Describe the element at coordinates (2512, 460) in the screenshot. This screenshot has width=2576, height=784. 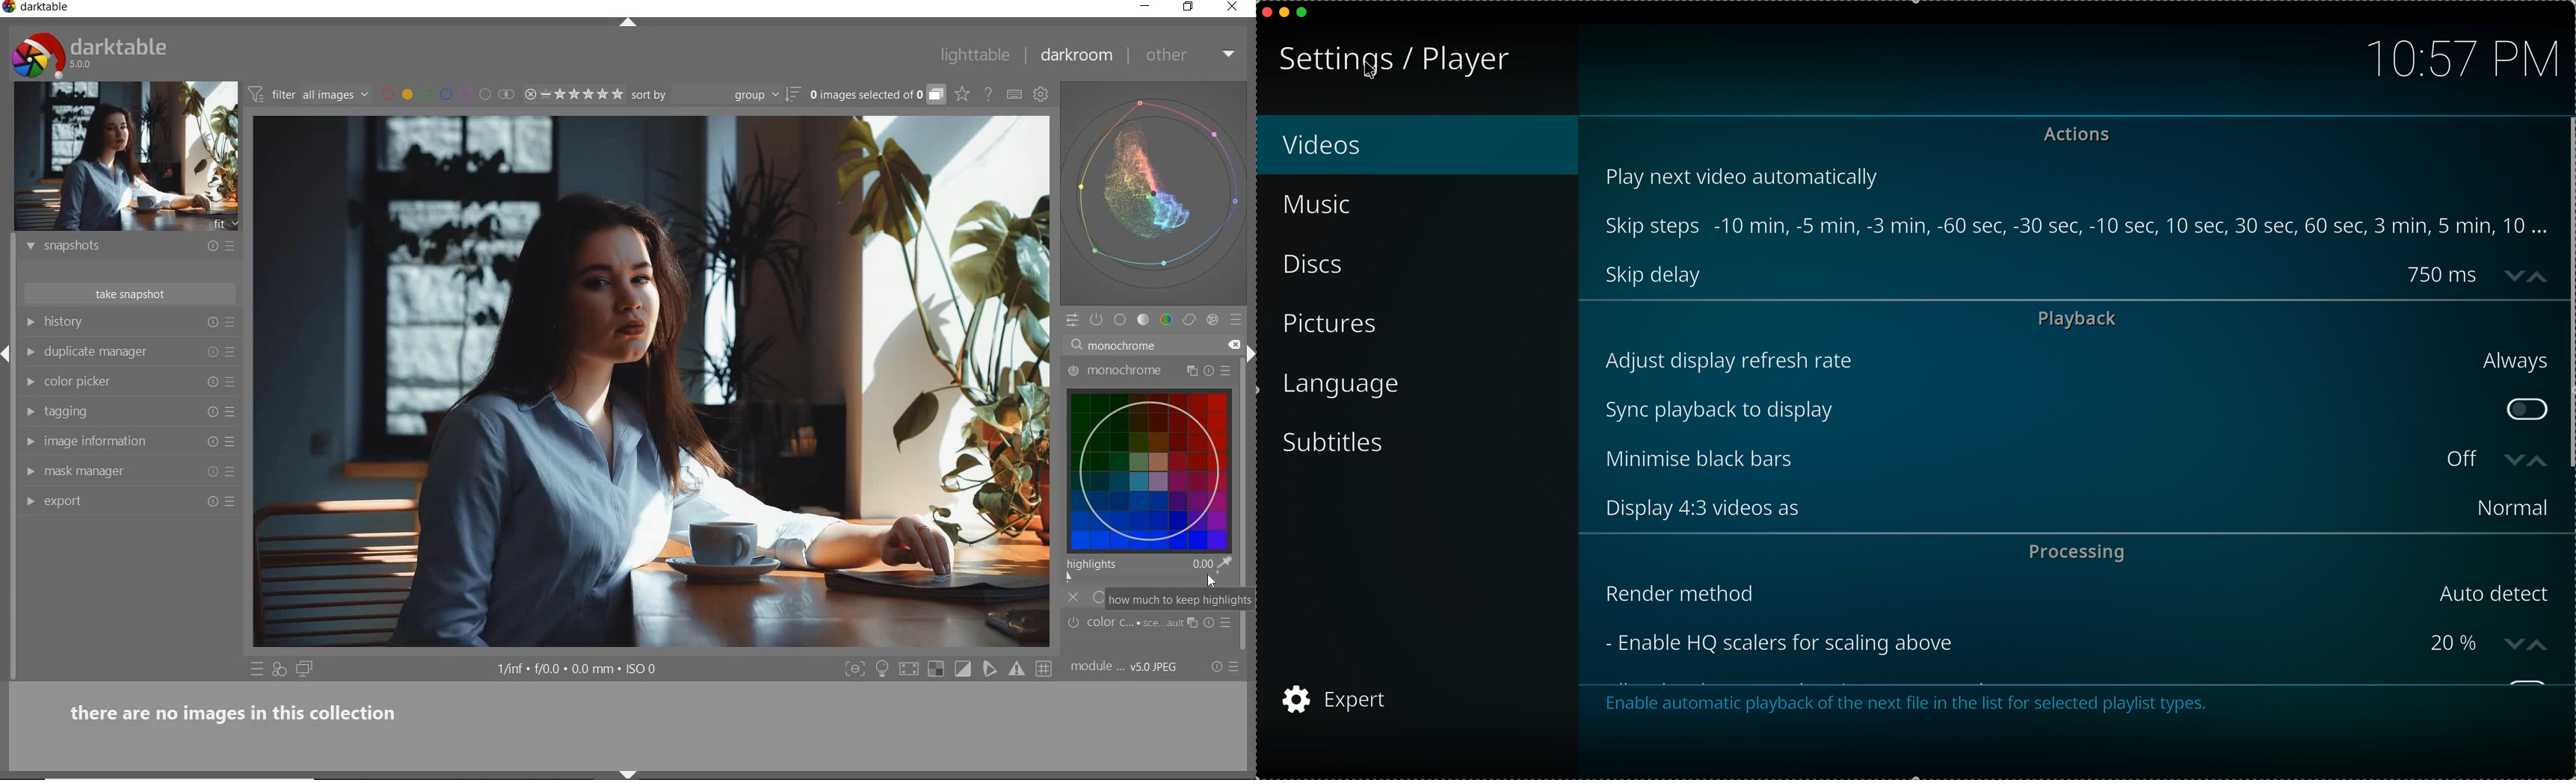
I see `decrease value` at that location.